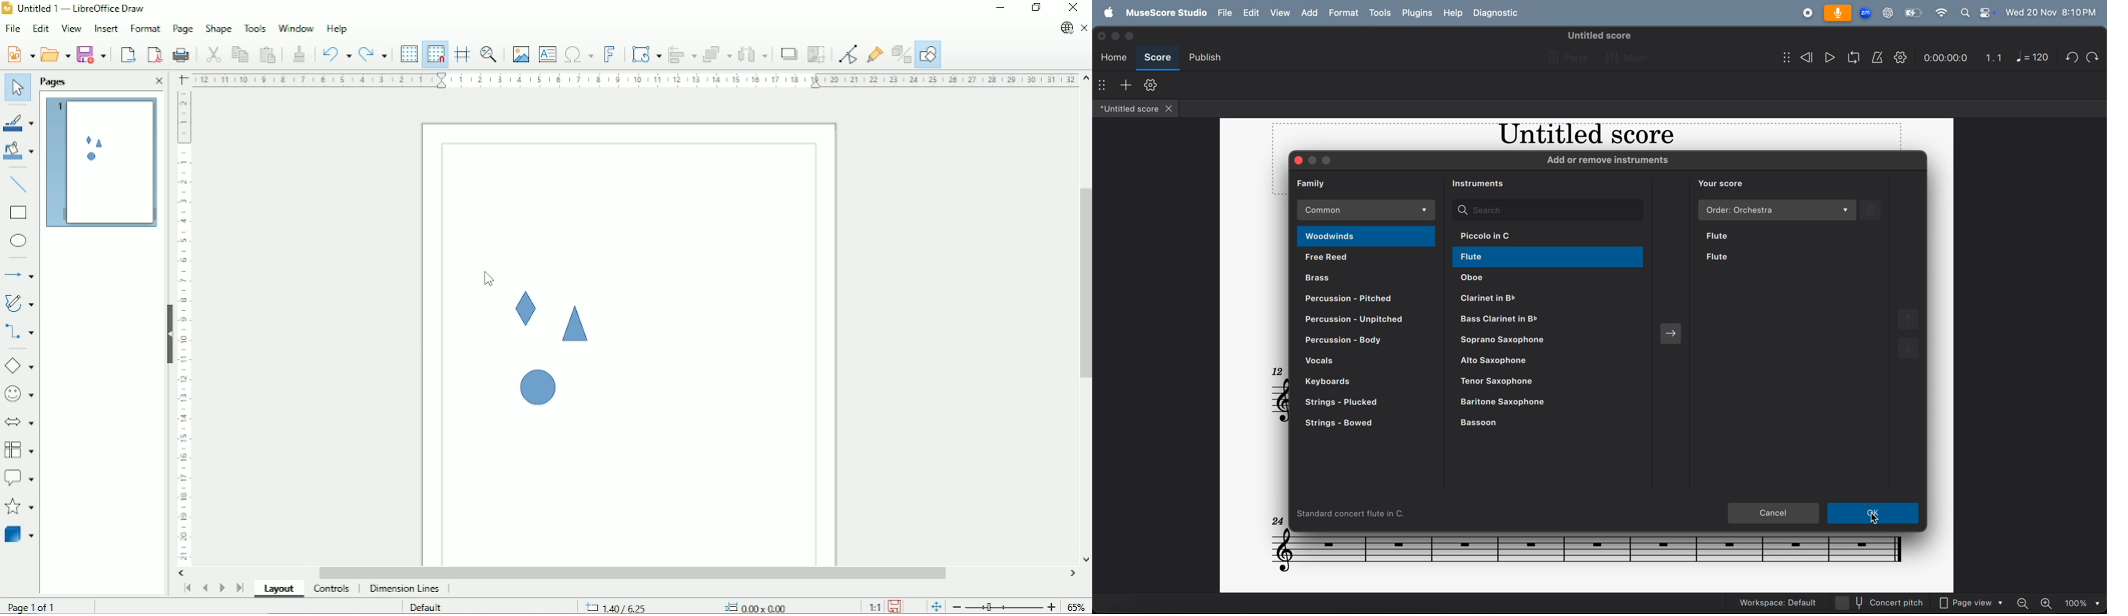 The height and width of the screenshot is (616, 2128). What do you see at coordinates (1888, 12) in the screenshot?
I see `chatgpt` at bounding box center [1888, 12].